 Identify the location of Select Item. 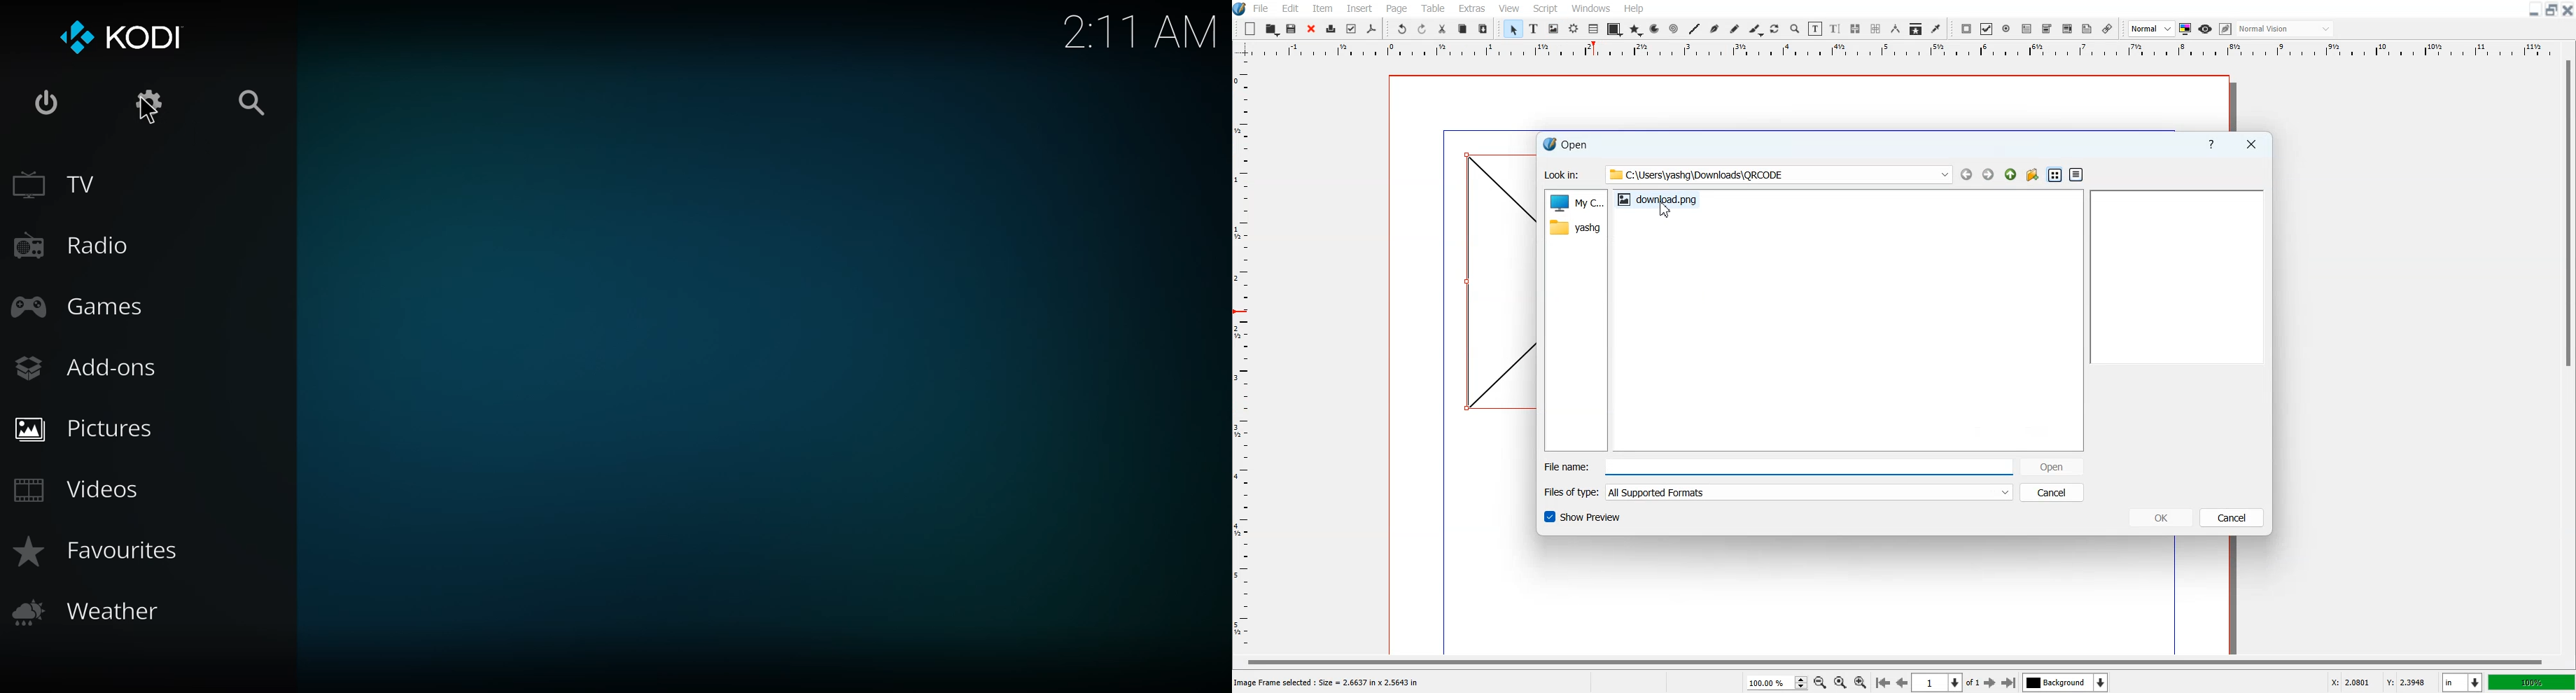
(1513, 29).